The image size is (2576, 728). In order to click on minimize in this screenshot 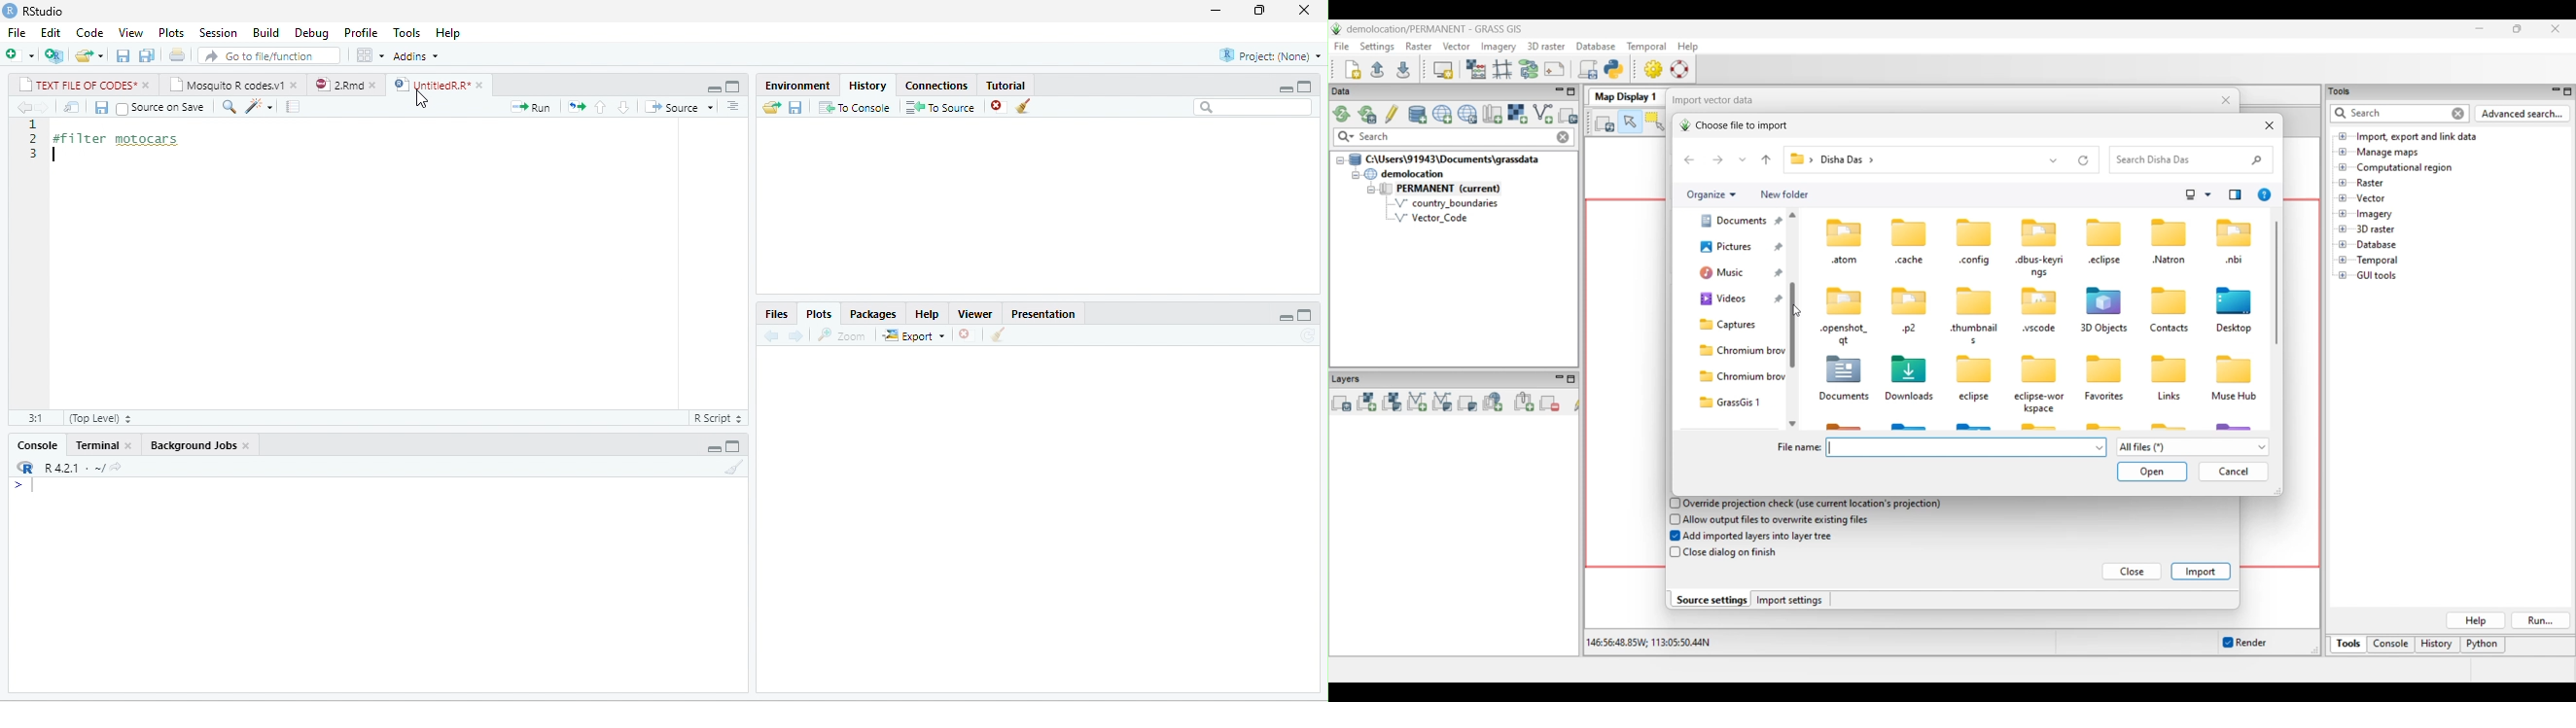, I will do `click(1286, 317)`.